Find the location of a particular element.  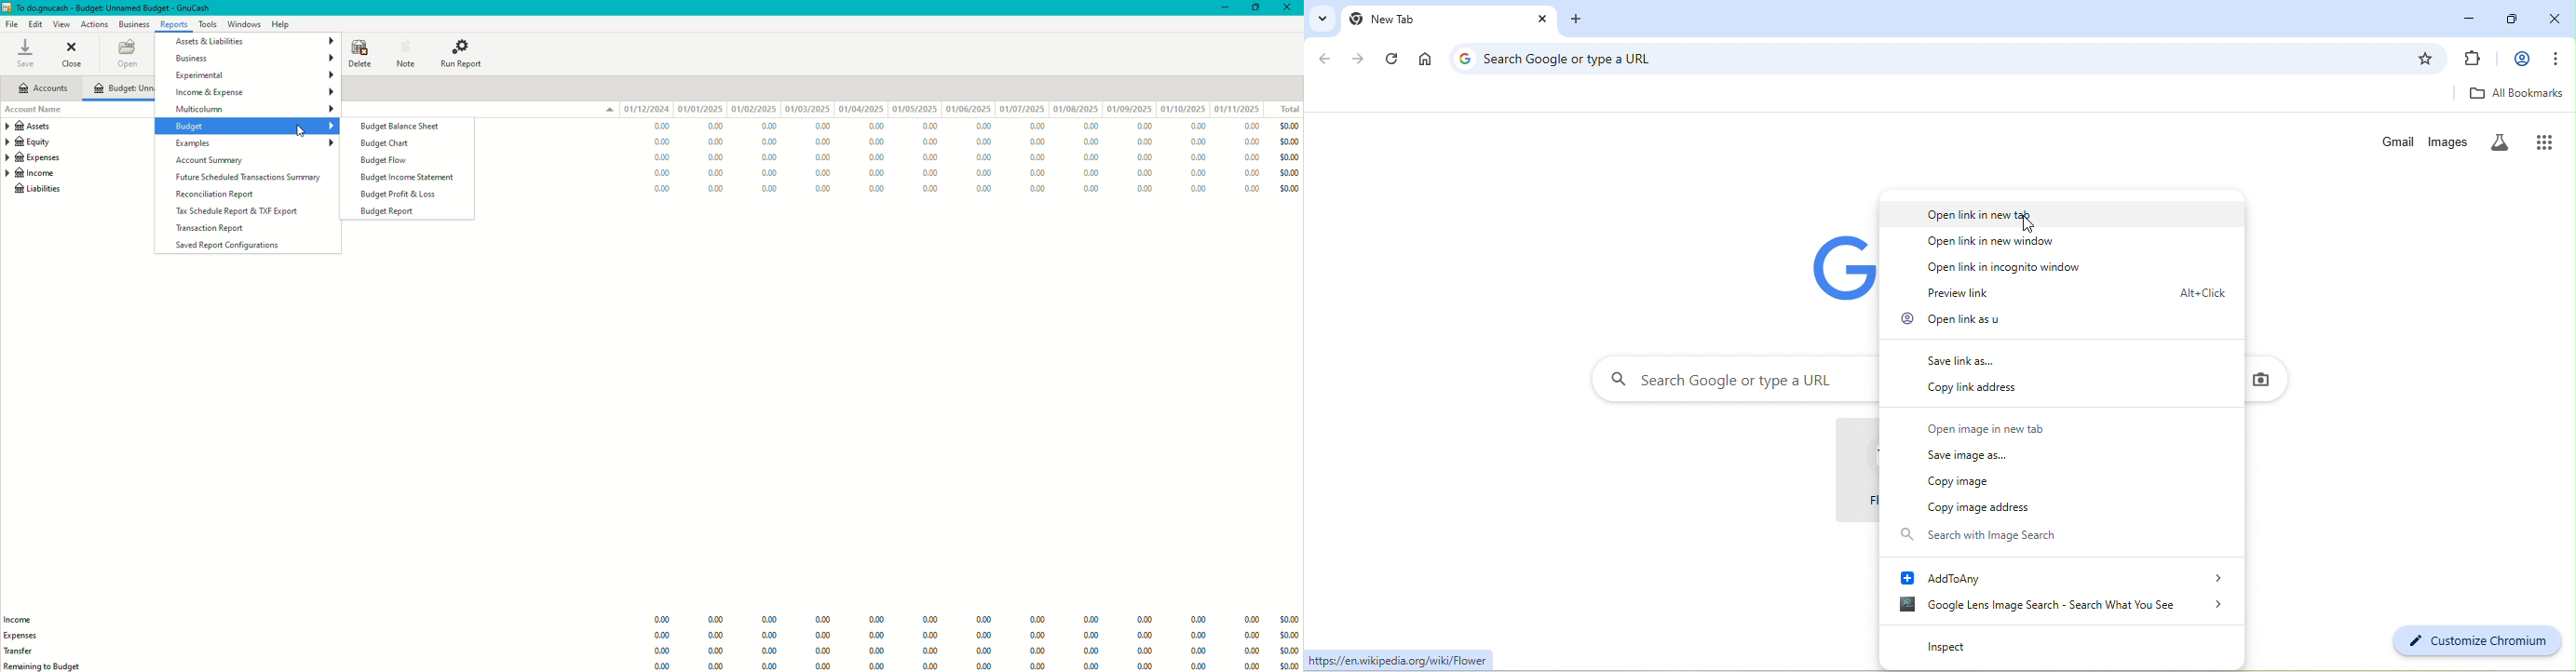

Close is located at coordinates (1289, 8).